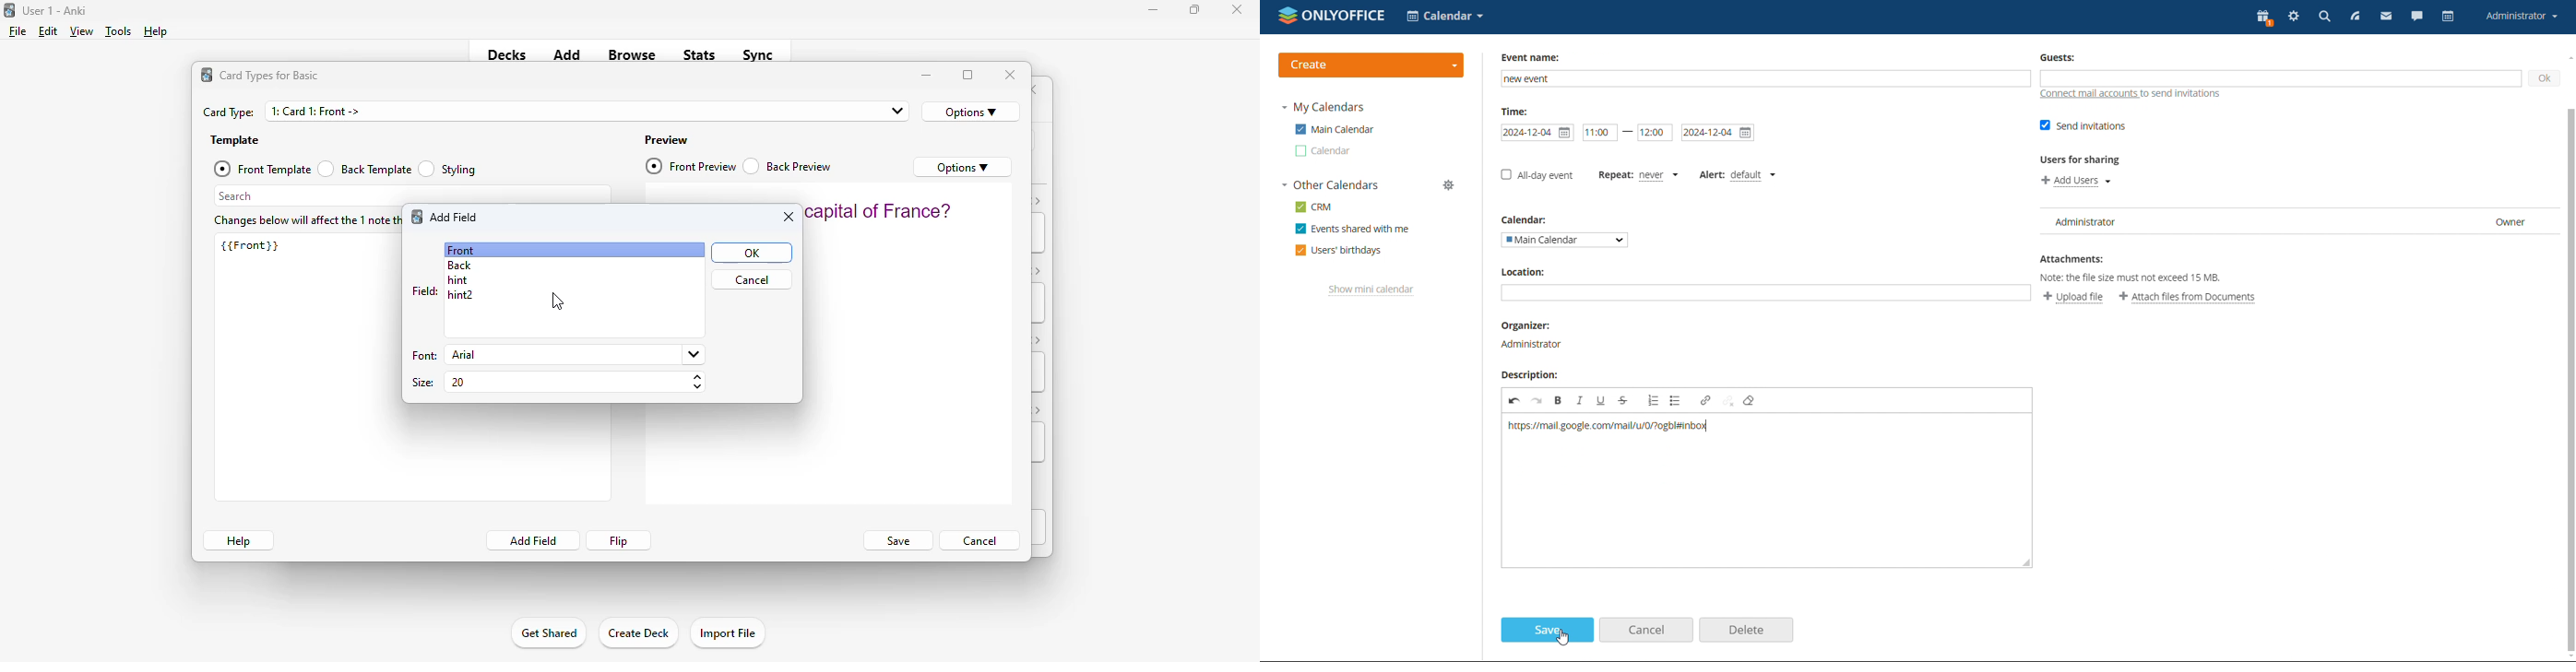  I want to click on maximize, so click(968, 76).